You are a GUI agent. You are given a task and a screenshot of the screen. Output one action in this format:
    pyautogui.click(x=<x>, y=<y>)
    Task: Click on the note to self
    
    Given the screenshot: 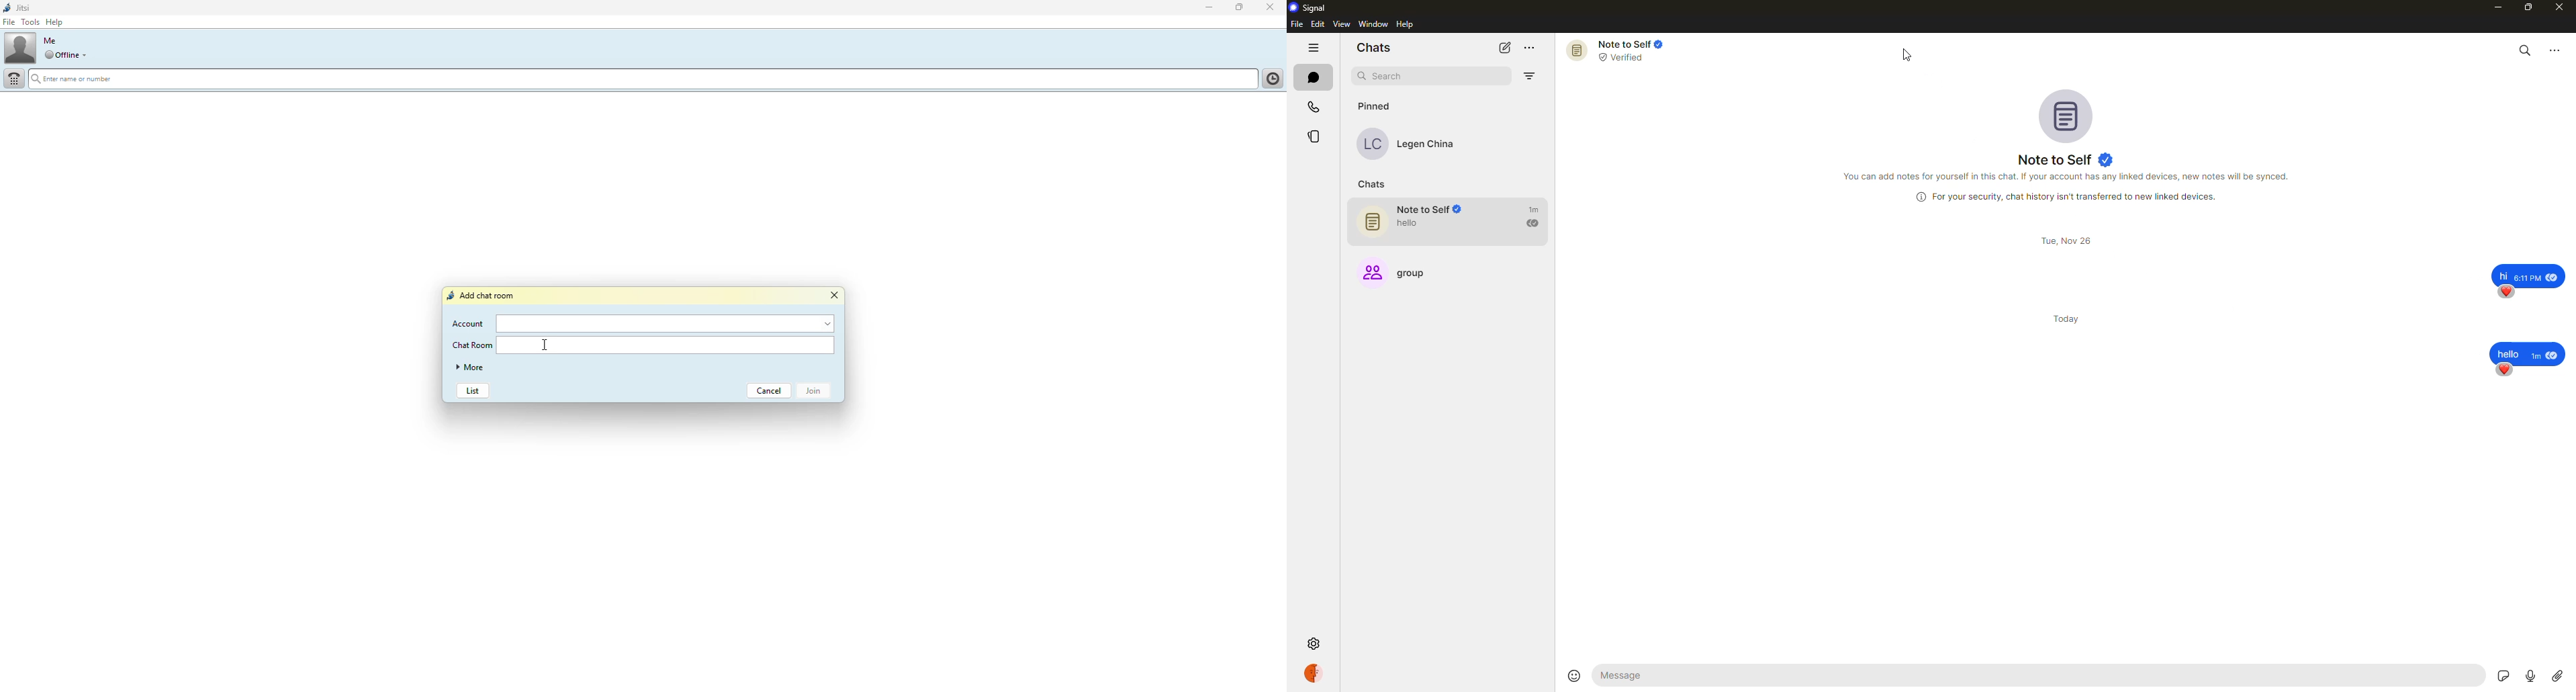 What is the action you would take?
    pyautogui.click(x=1454, y=222)
    